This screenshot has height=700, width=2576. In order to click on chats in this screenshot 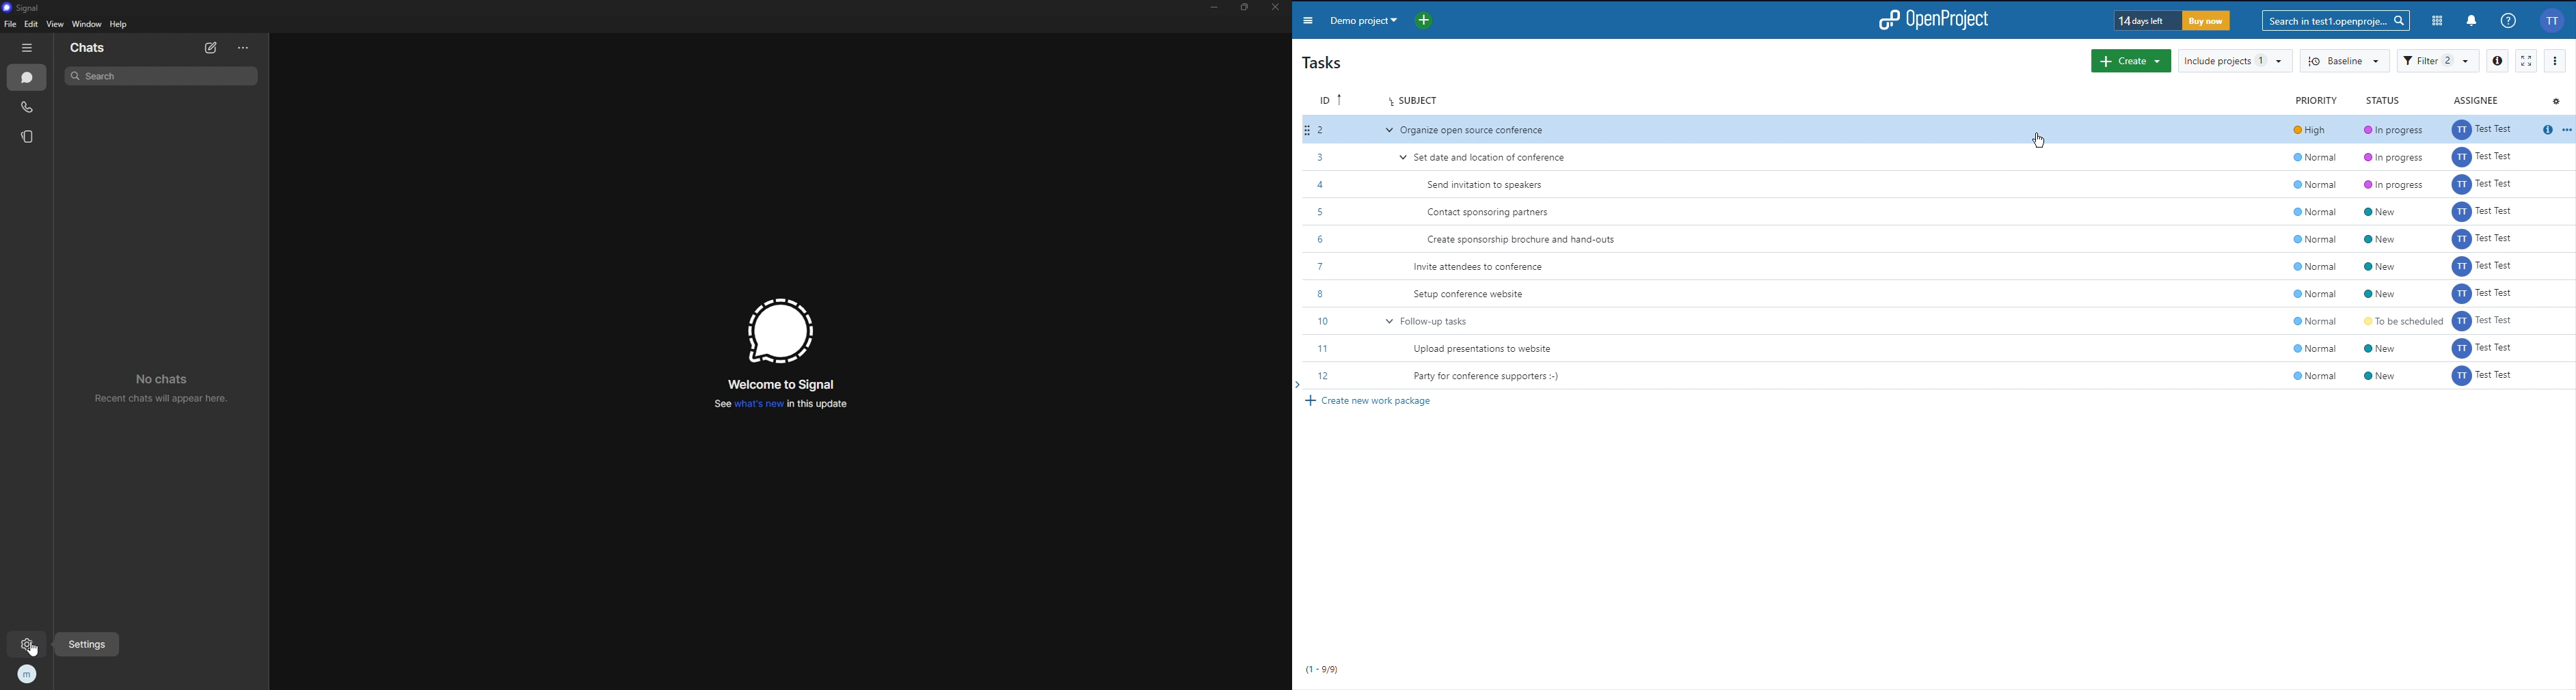, I will do `click(92, 48)`.